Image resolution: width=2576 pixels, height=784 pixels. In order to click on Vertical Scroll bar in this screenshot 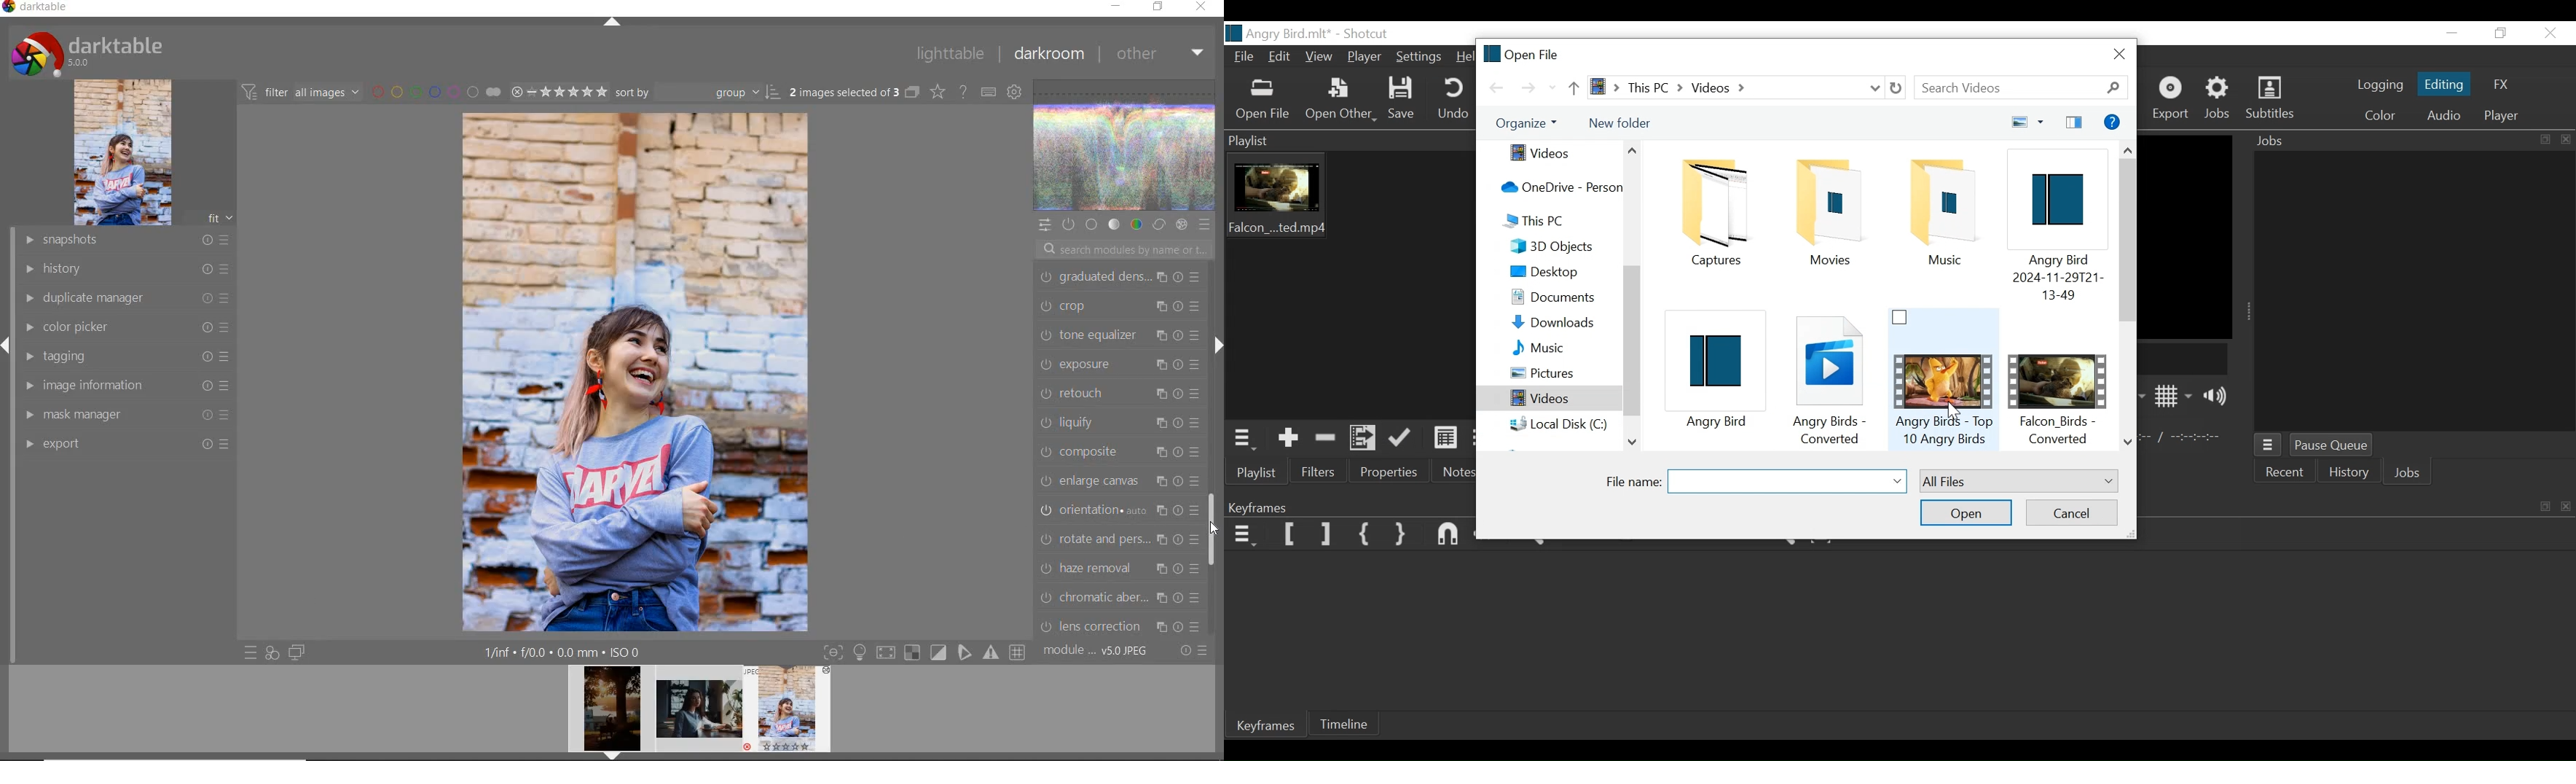, I will do `click(2127, 240)`.